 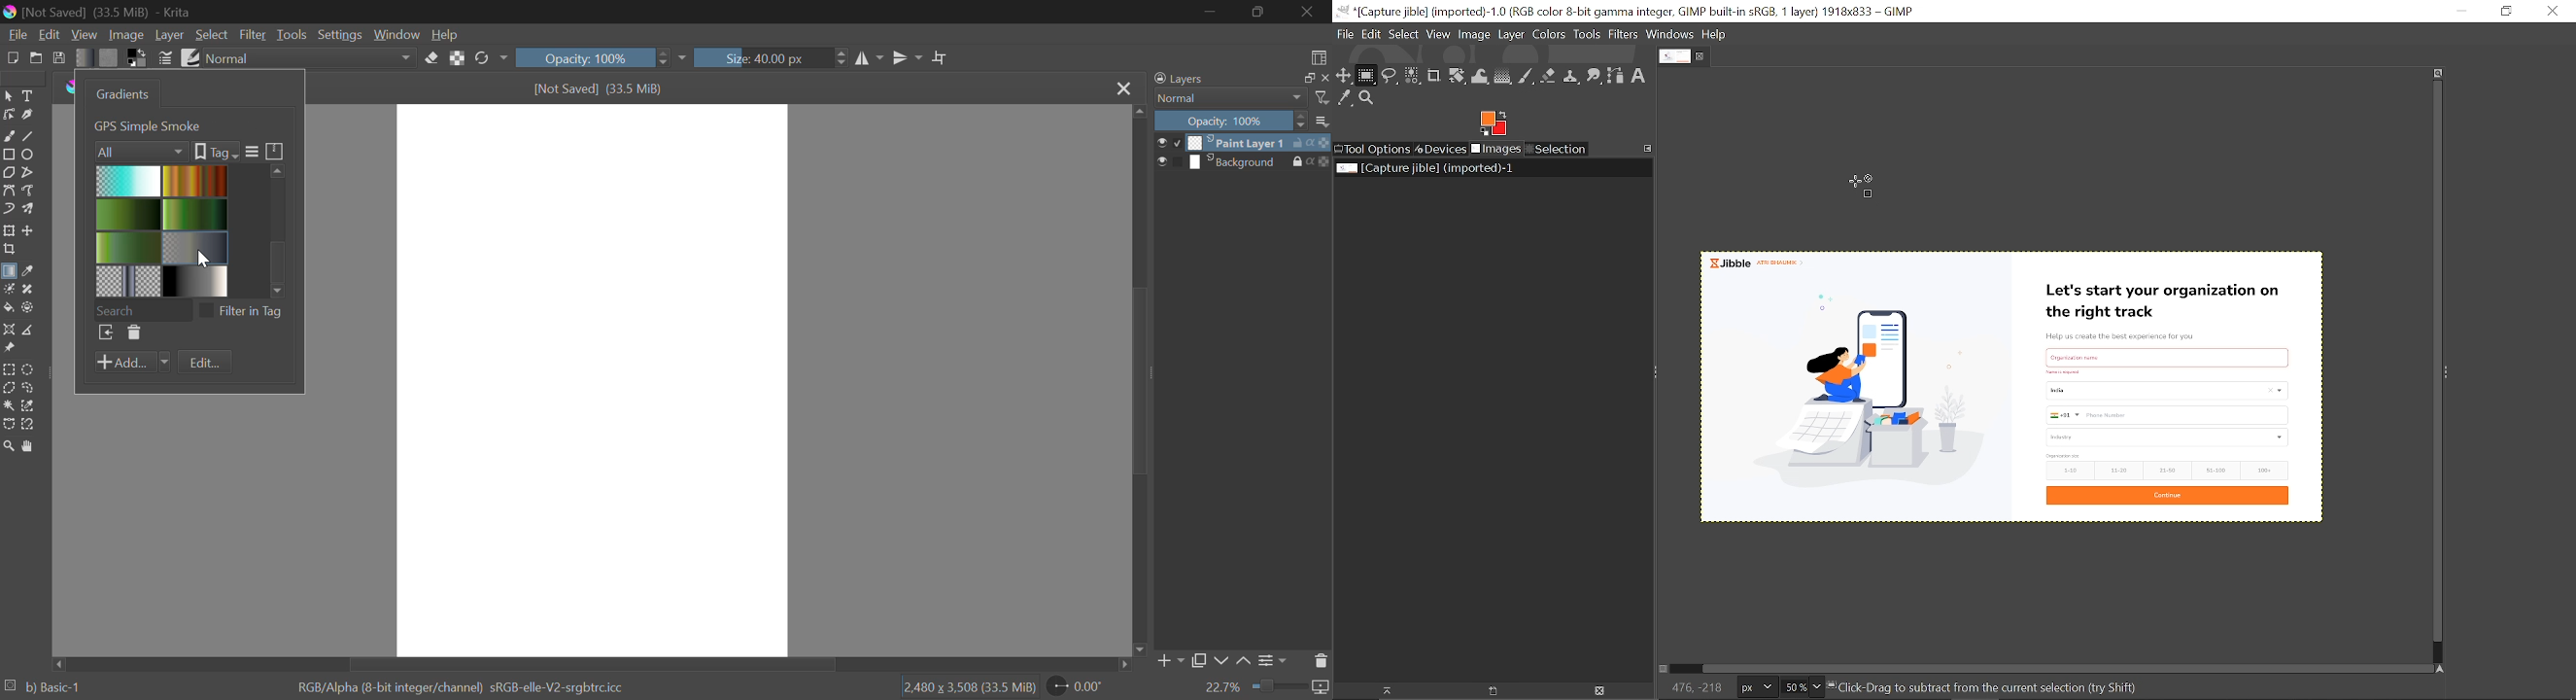 What do you see at coordinates (1301, 142) in the screenshot?
I see `unlock` at bounding box center [1301, 142].